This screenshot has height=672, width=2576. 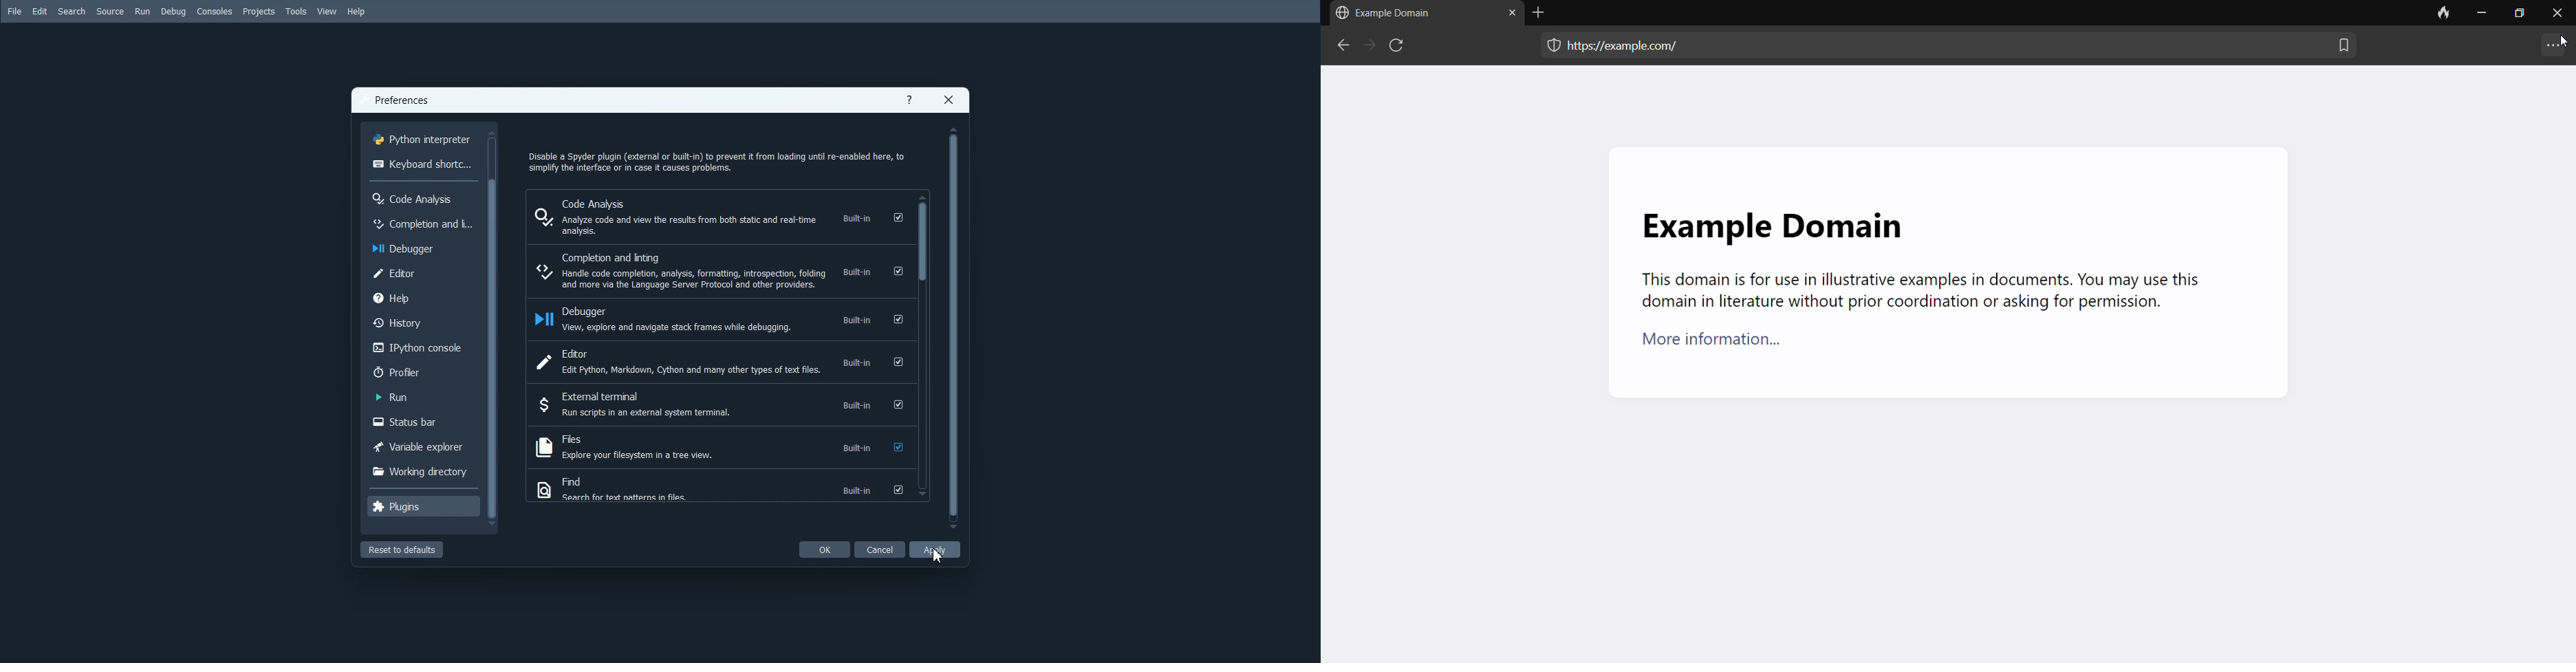 What do you see at coordinates (880, 549) in the screenshot?
I see `Cancel` at bounding box center [880, 549].